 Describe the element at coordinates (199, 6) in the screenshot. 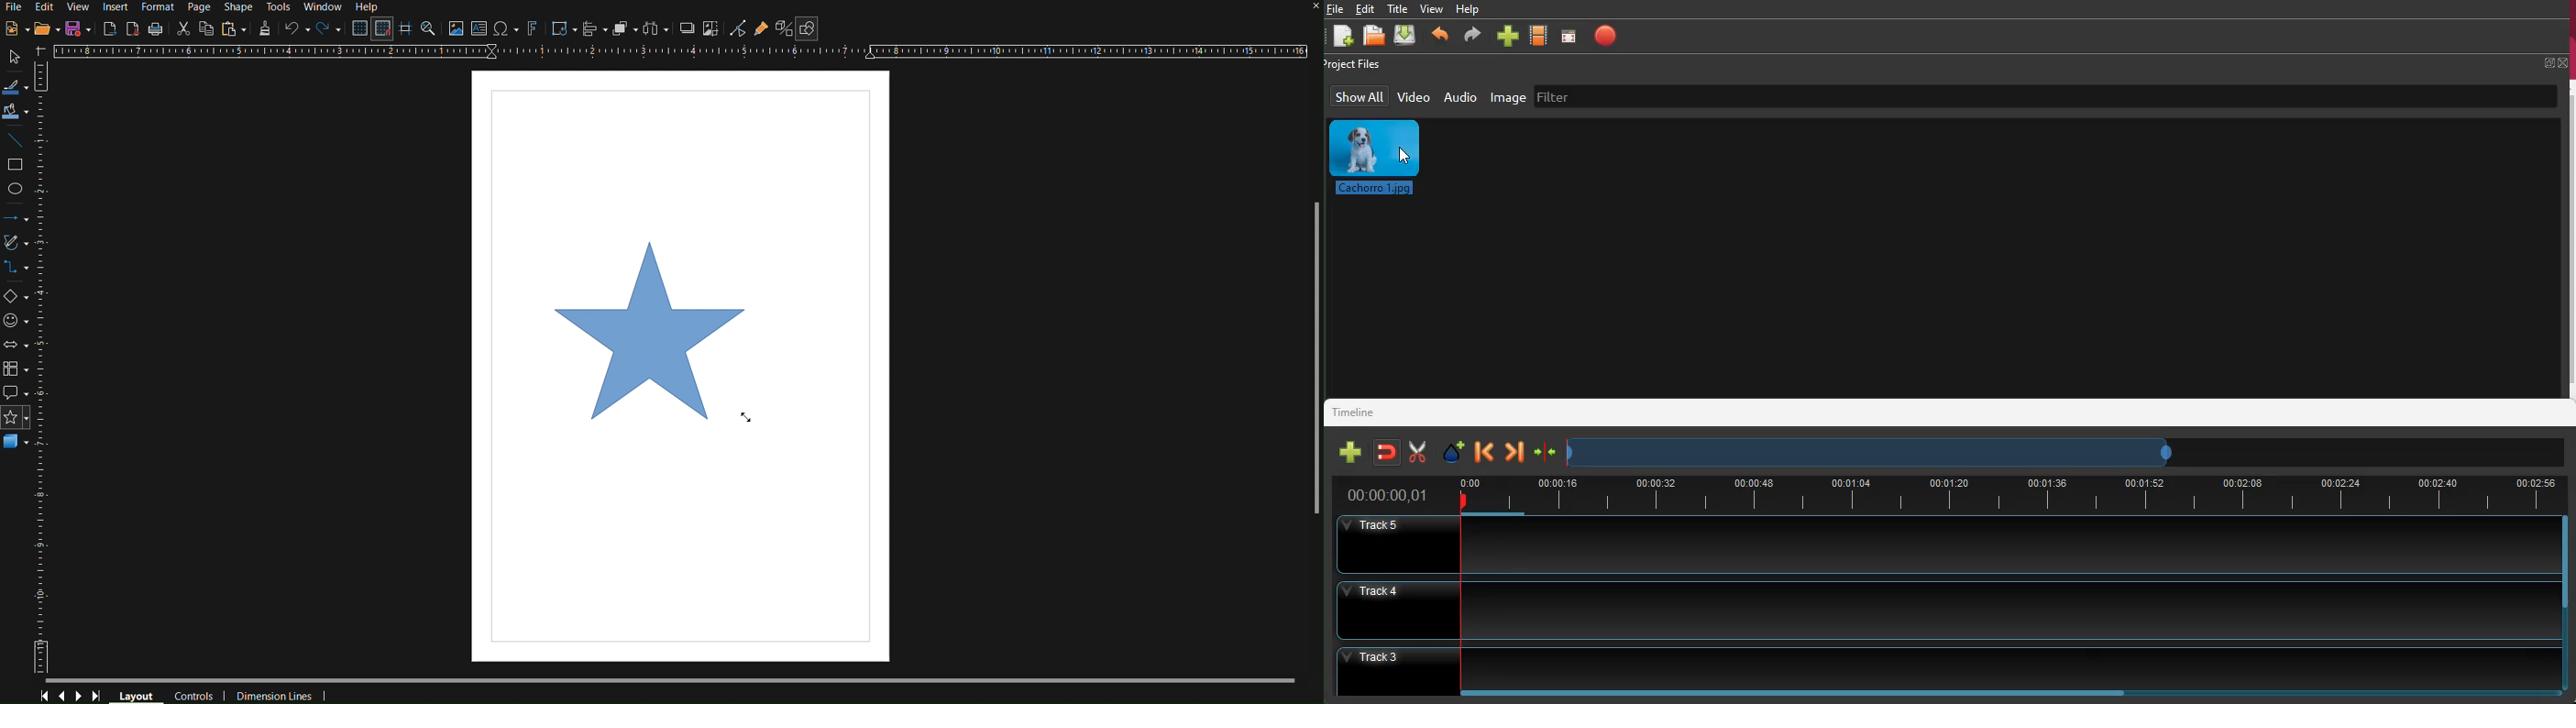

I see `Page` at that location.